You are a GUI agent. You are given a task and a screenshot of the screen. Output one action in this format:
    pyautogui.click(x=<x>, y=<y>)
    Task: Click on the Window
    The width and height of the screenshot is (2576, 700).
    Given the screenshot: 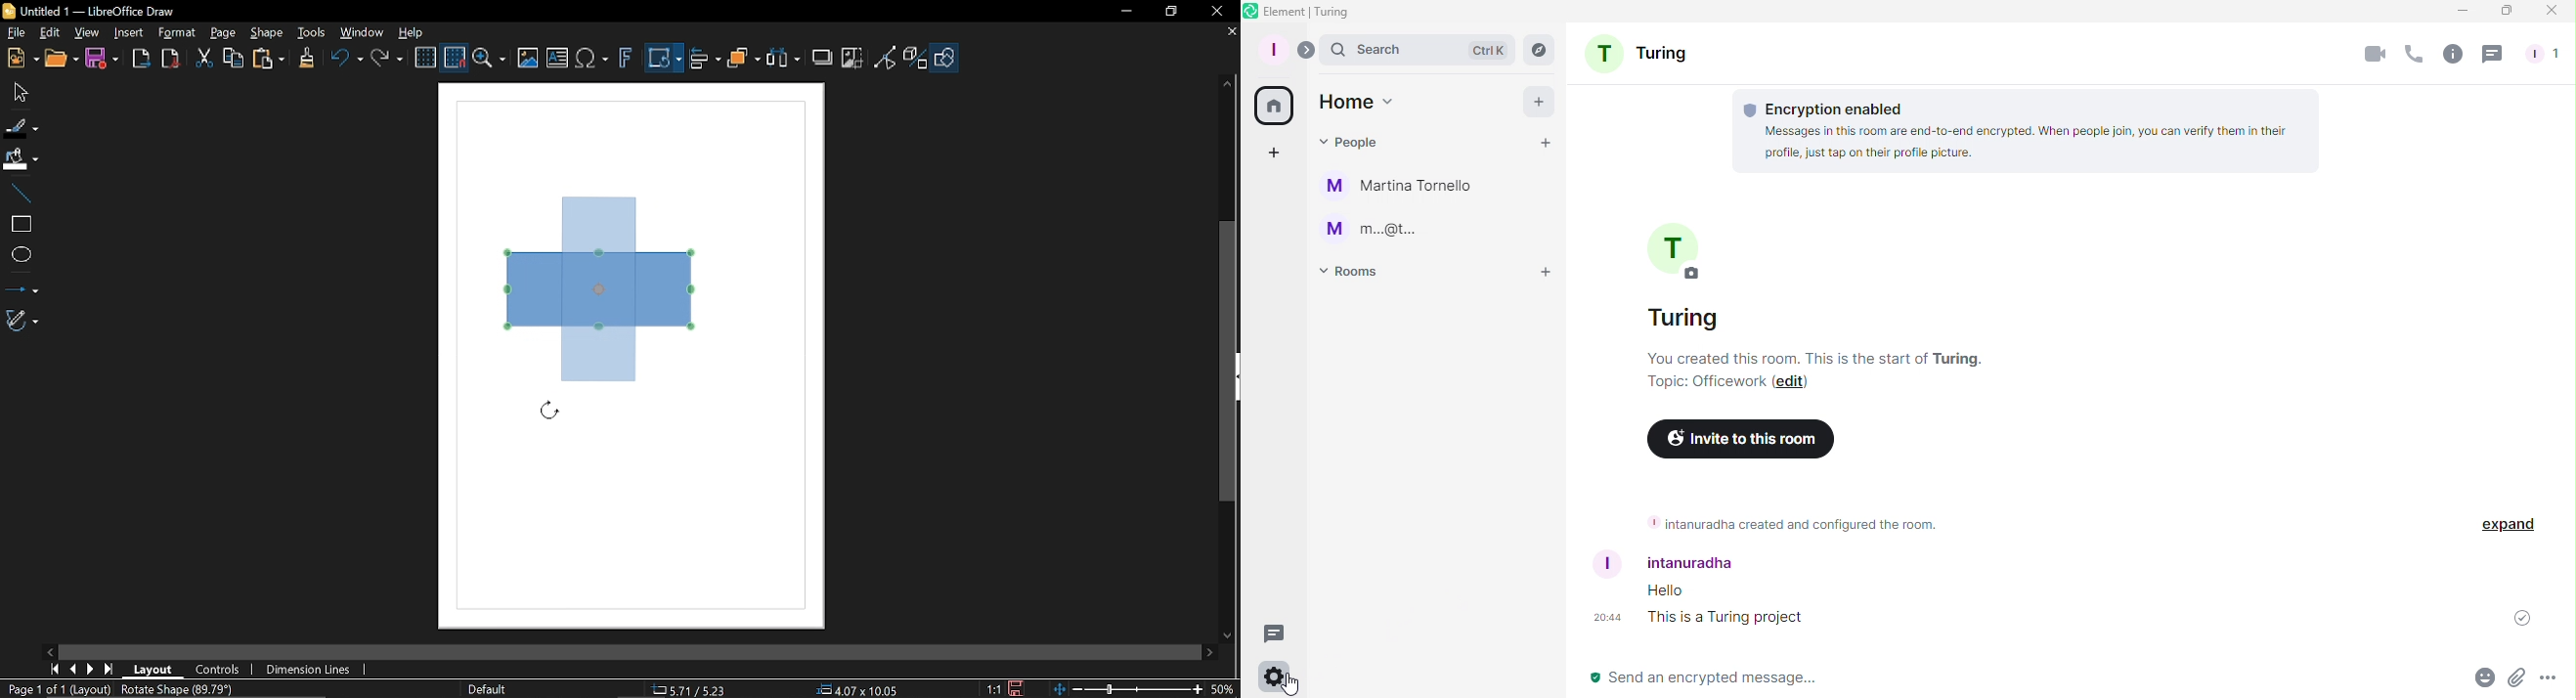 What is the action you would take?
    pyautogui.click(x=359, y=34)
    